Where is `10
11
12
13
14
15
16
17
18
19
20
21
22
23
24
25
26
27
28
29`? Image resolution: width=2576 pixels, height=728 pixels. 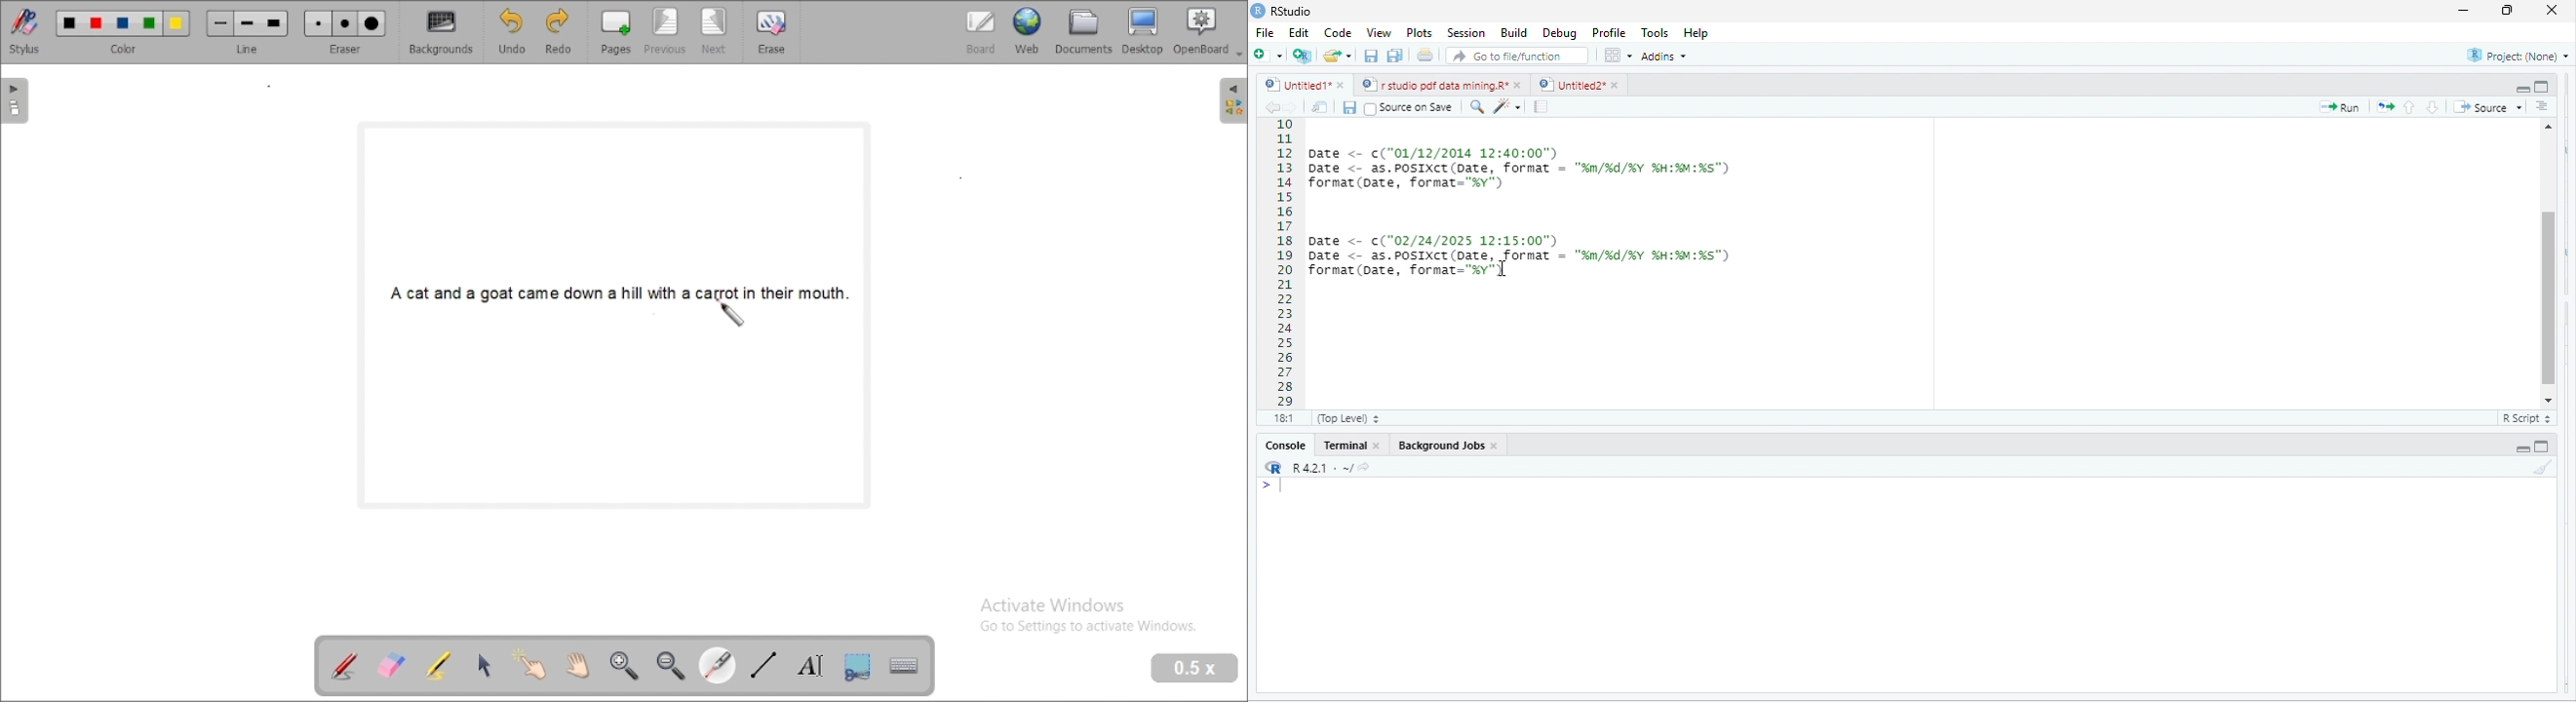 10
11
12
13
14
15
16
17
18
19
20
21
22
23
24
25
26
27
28
29 is located at coordinates (1277, 263).